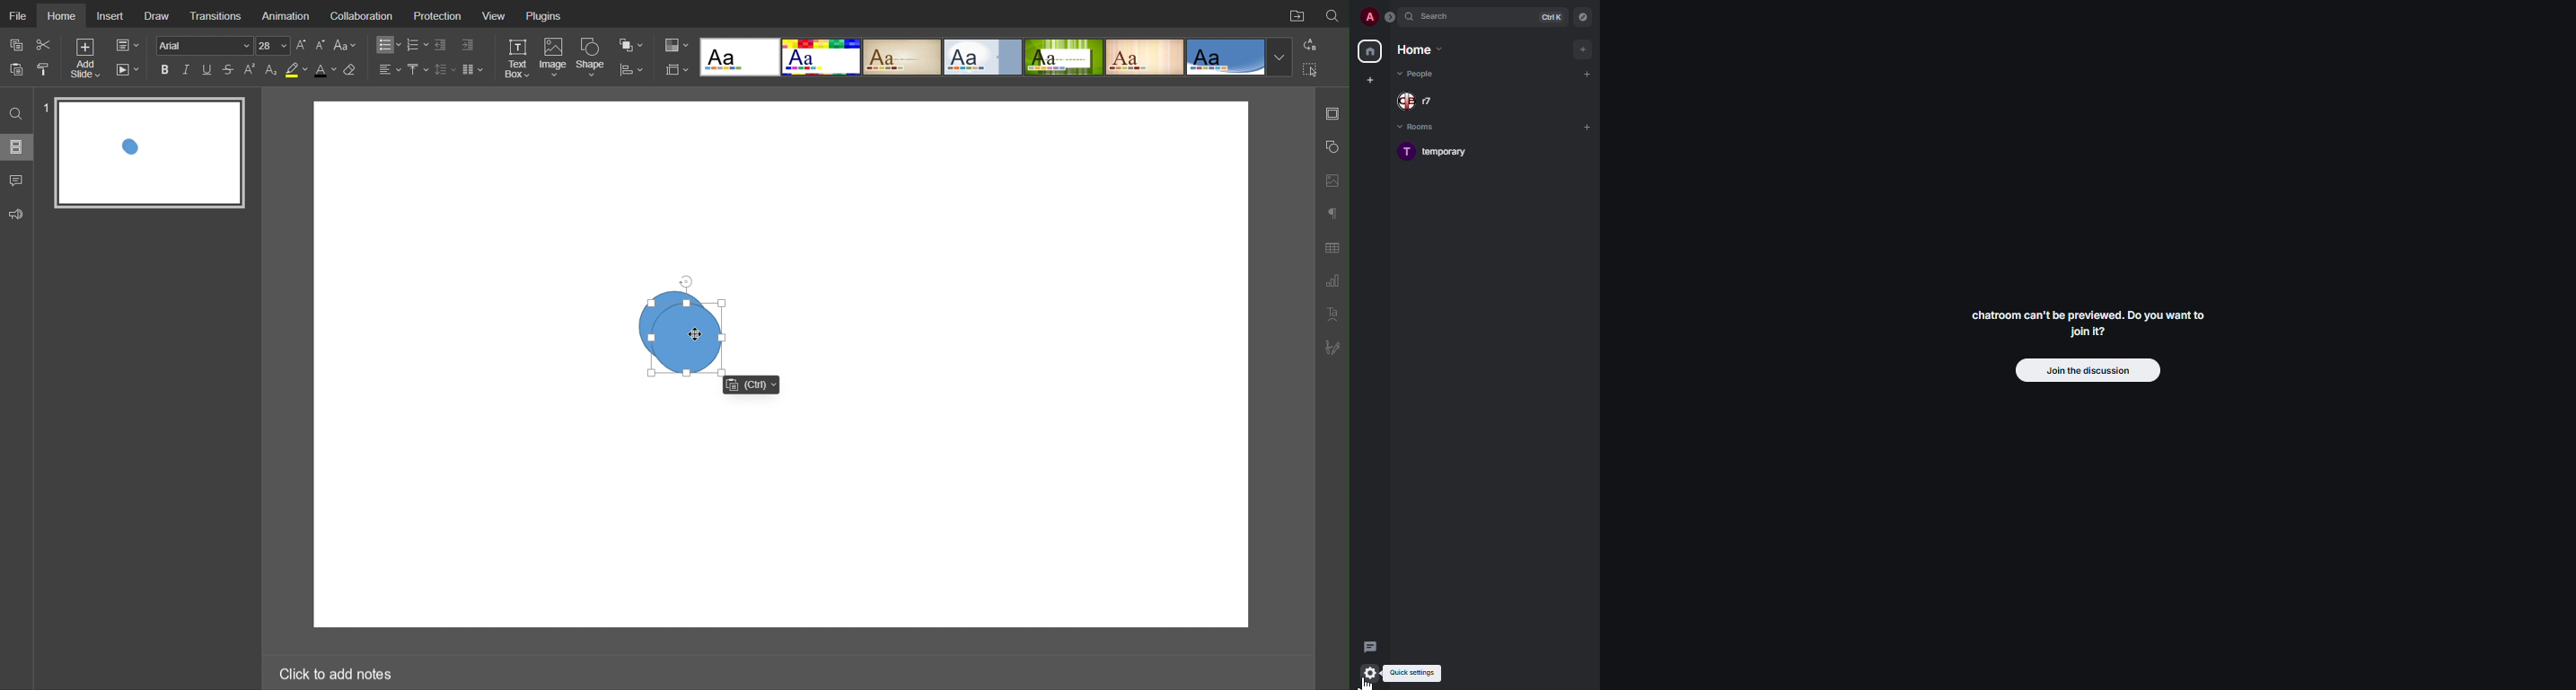 Image resolution: width=2576 pixels, height=700 pixels. What do you see at coordinates (675, 44) in the screenshot?
I see `Colors` at bounding box center [675, 44].